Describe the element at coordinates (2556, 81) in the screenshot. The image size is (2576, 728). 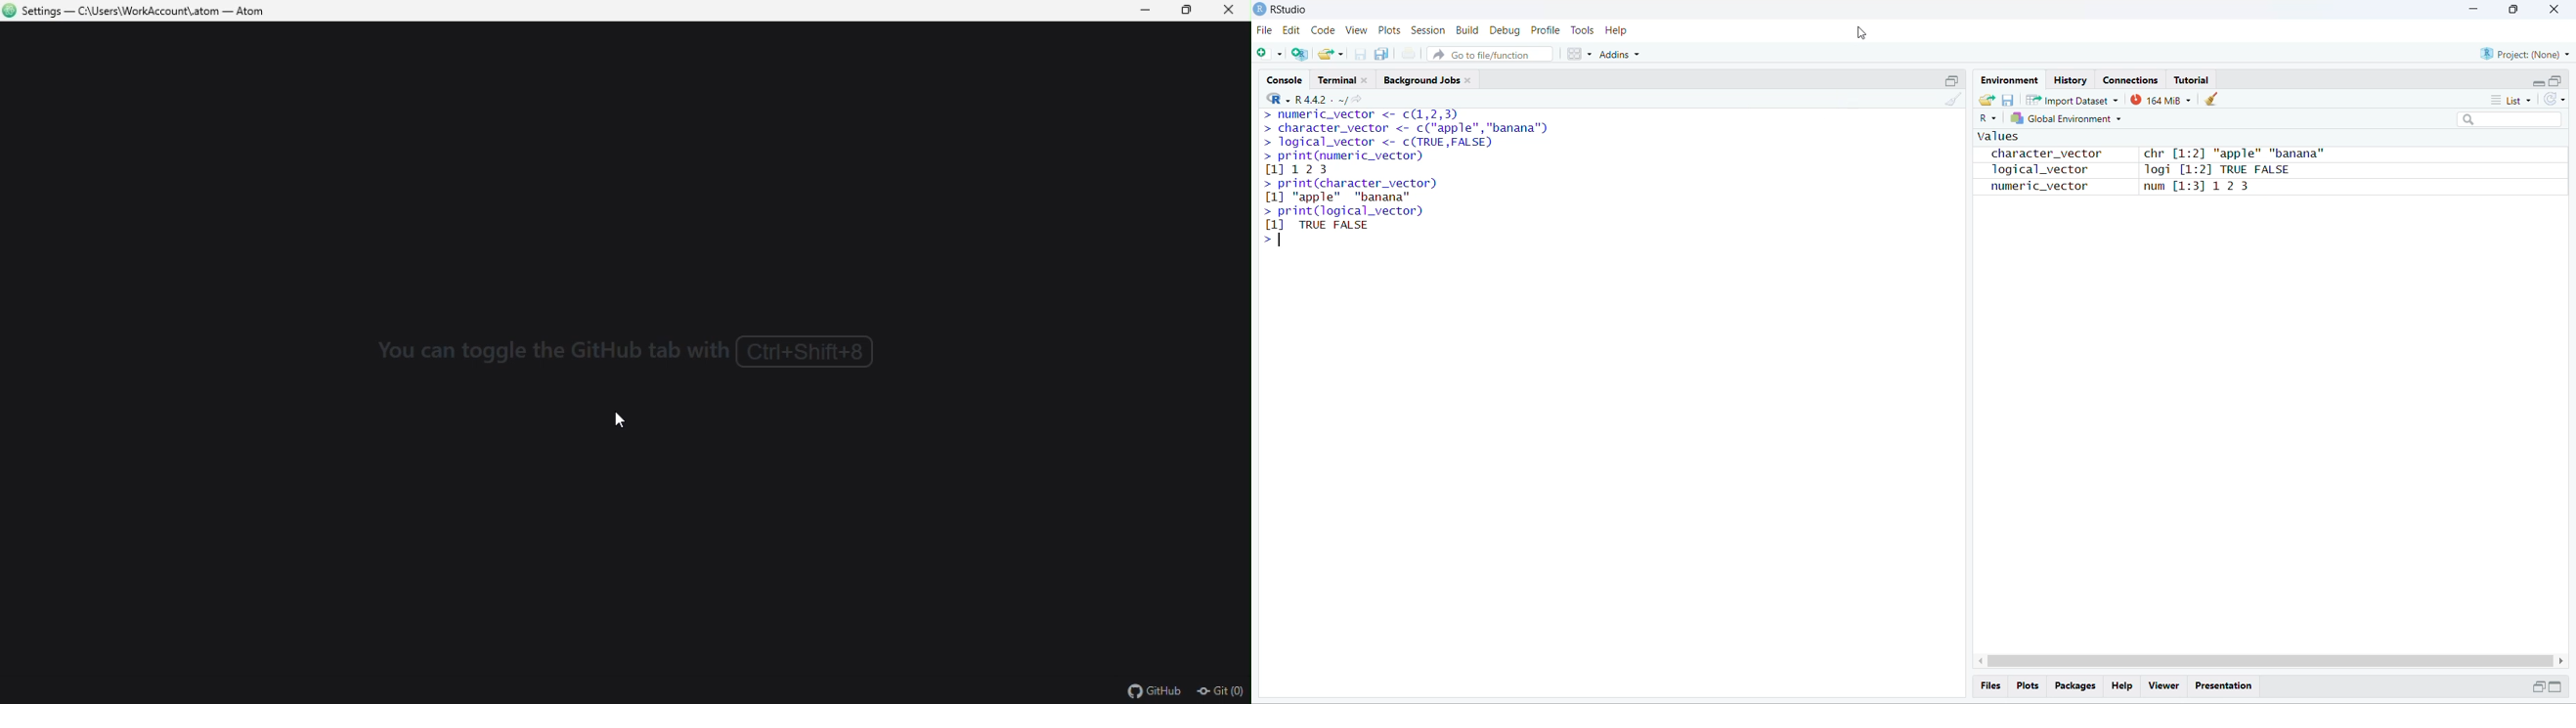
I see `maximize` at that location.